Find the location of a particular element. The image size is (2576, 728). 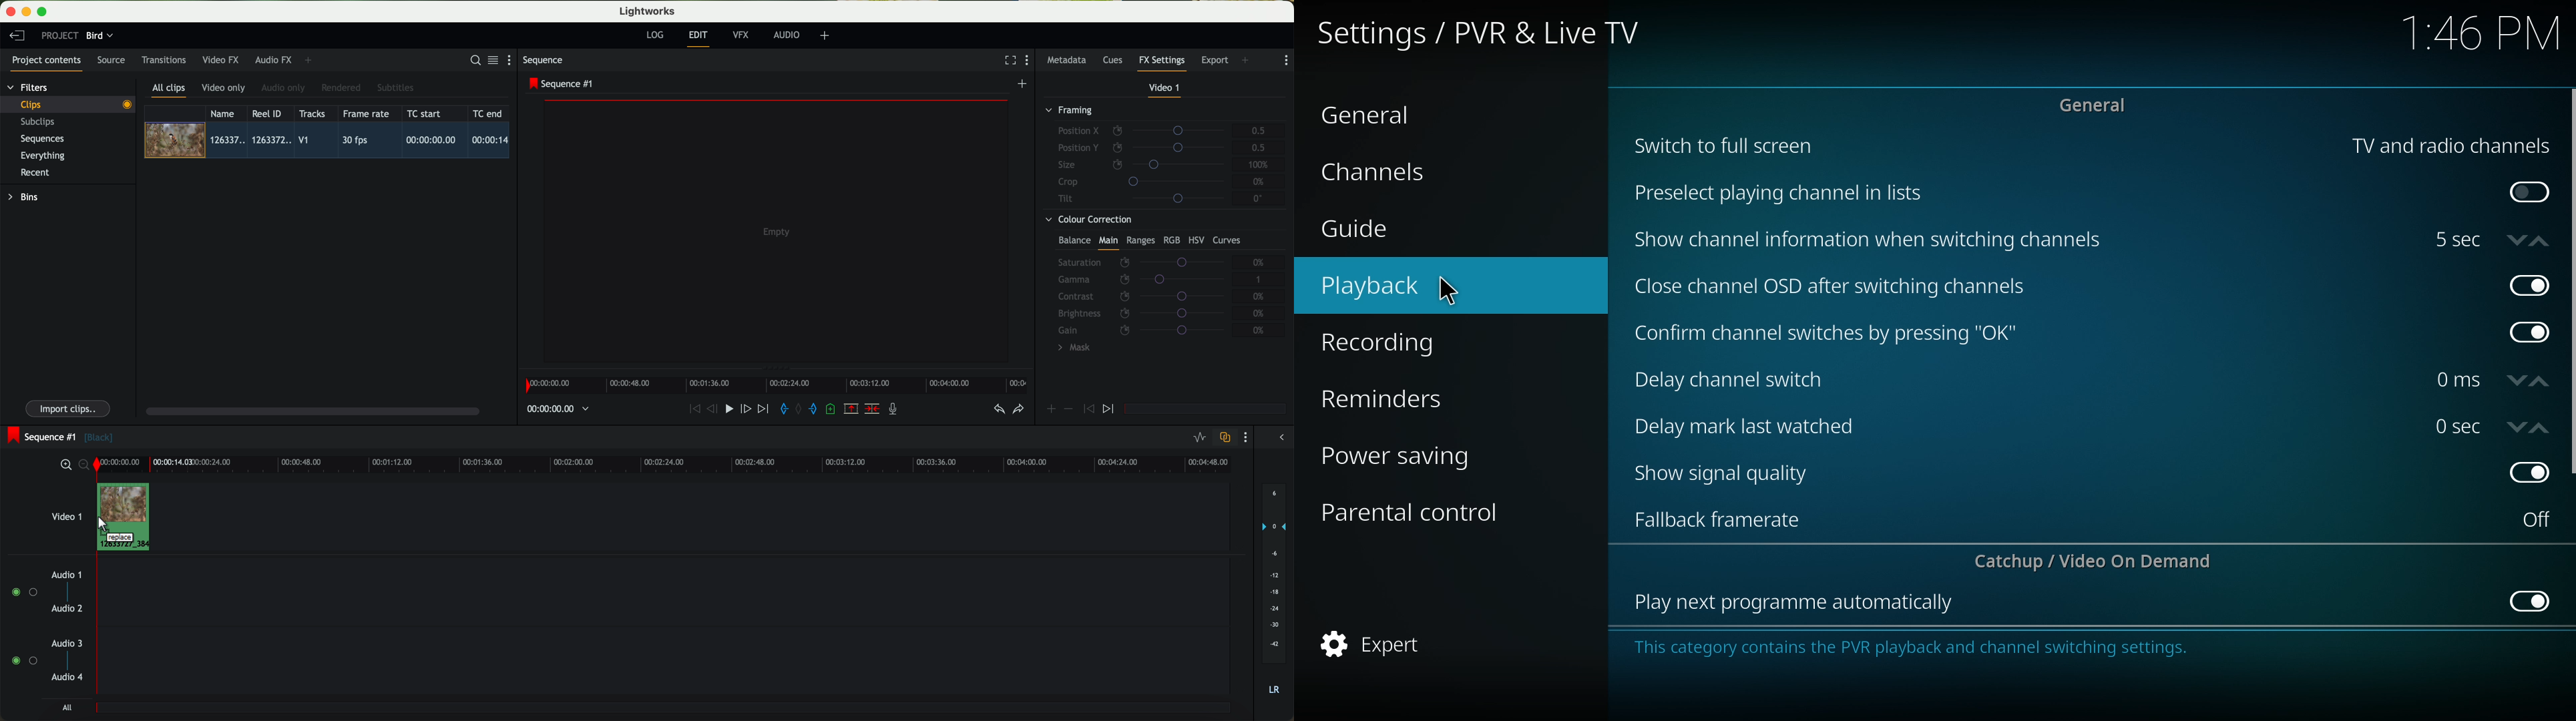

record a voice-over is located at coordinates (897, 410).